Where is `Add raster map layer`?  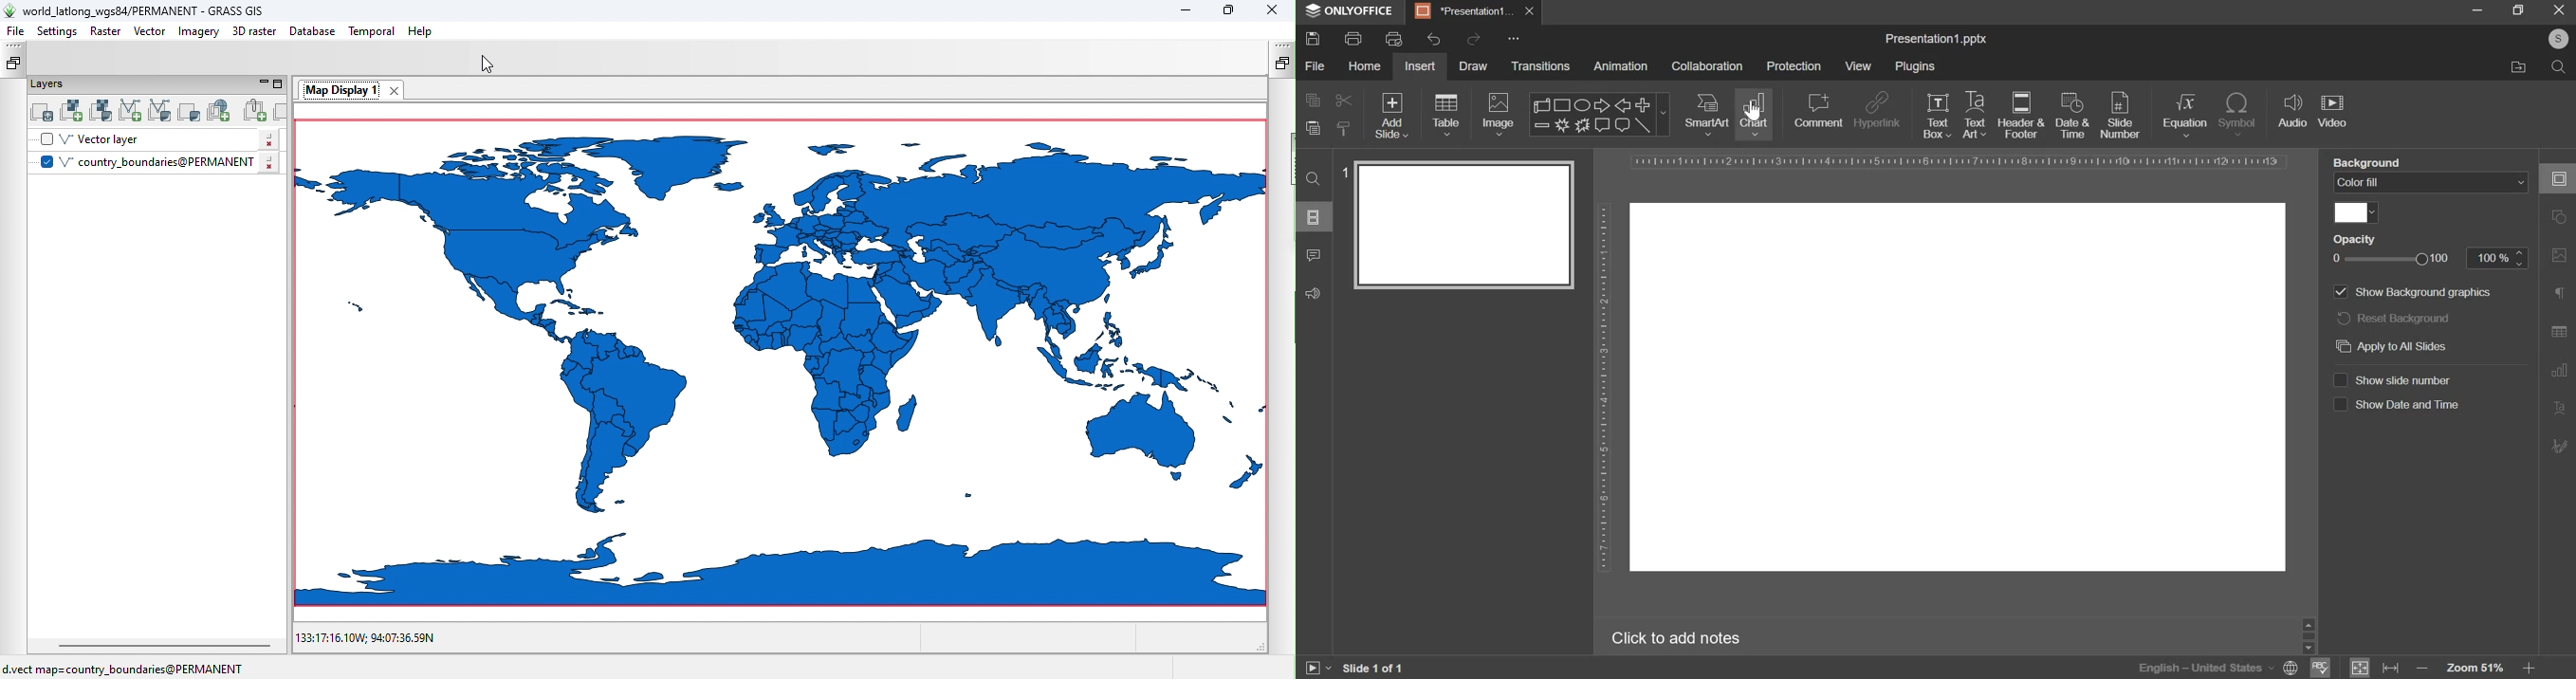
Add raster map layer is located at coordinates (71, 110).